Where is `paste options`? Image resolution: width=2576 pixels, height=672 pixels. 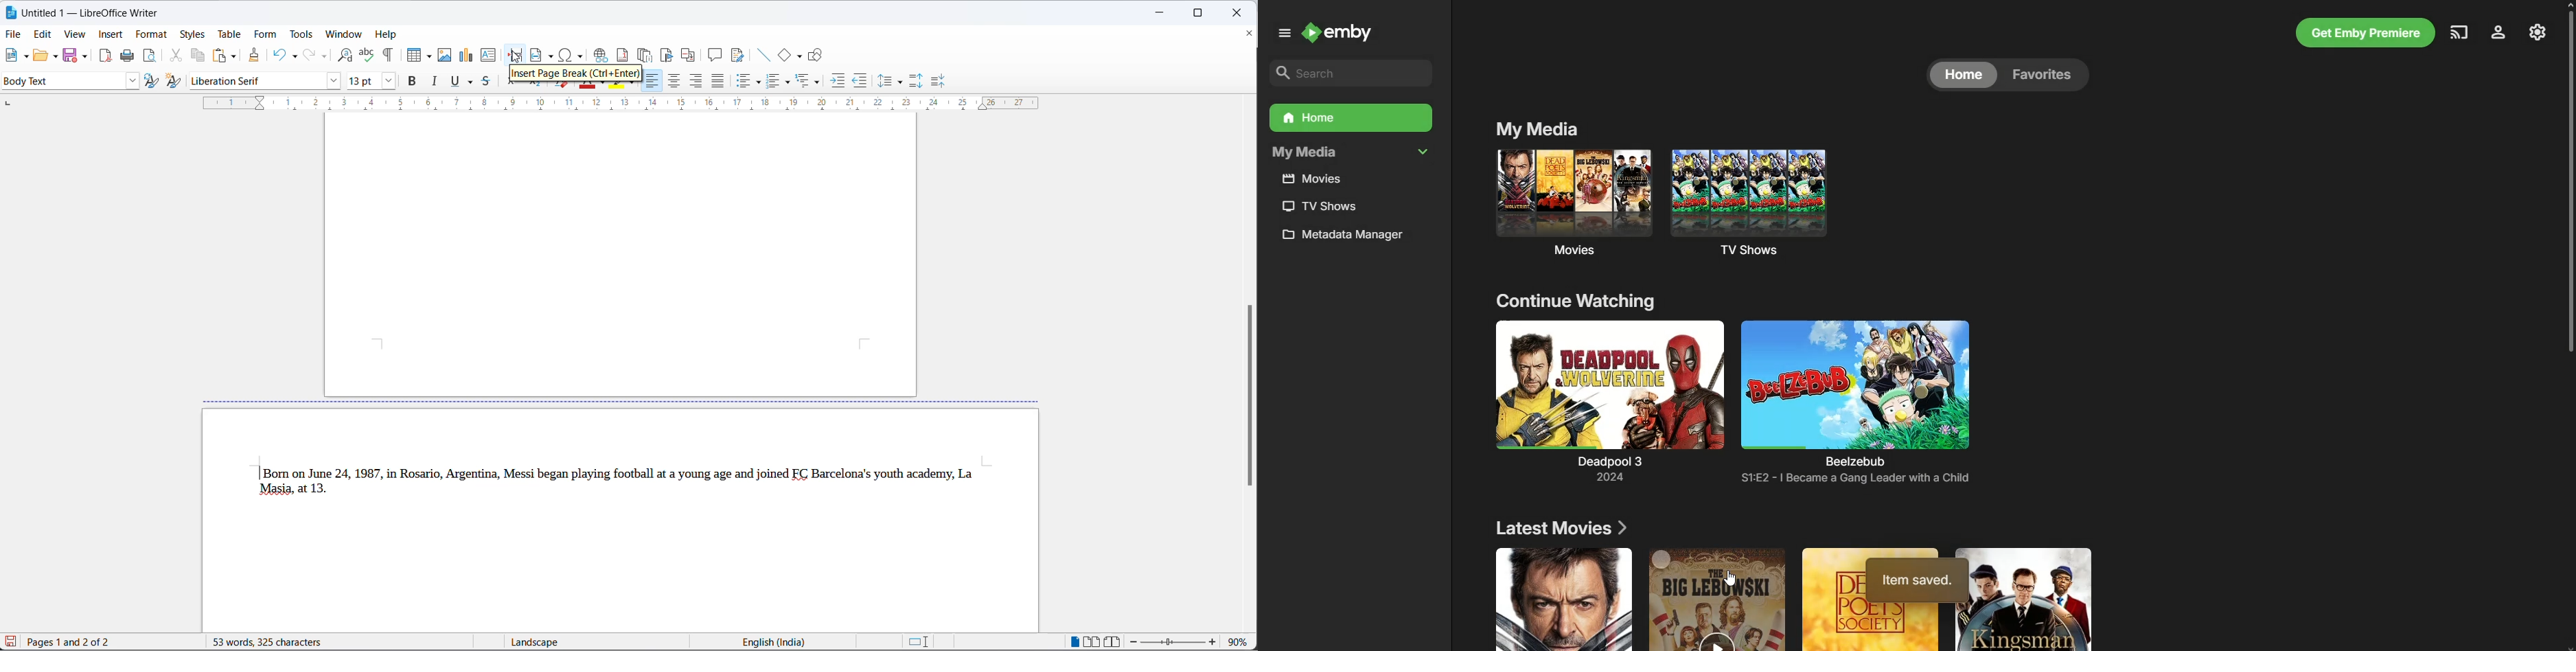 paste options is located at coordinates (218, 57).